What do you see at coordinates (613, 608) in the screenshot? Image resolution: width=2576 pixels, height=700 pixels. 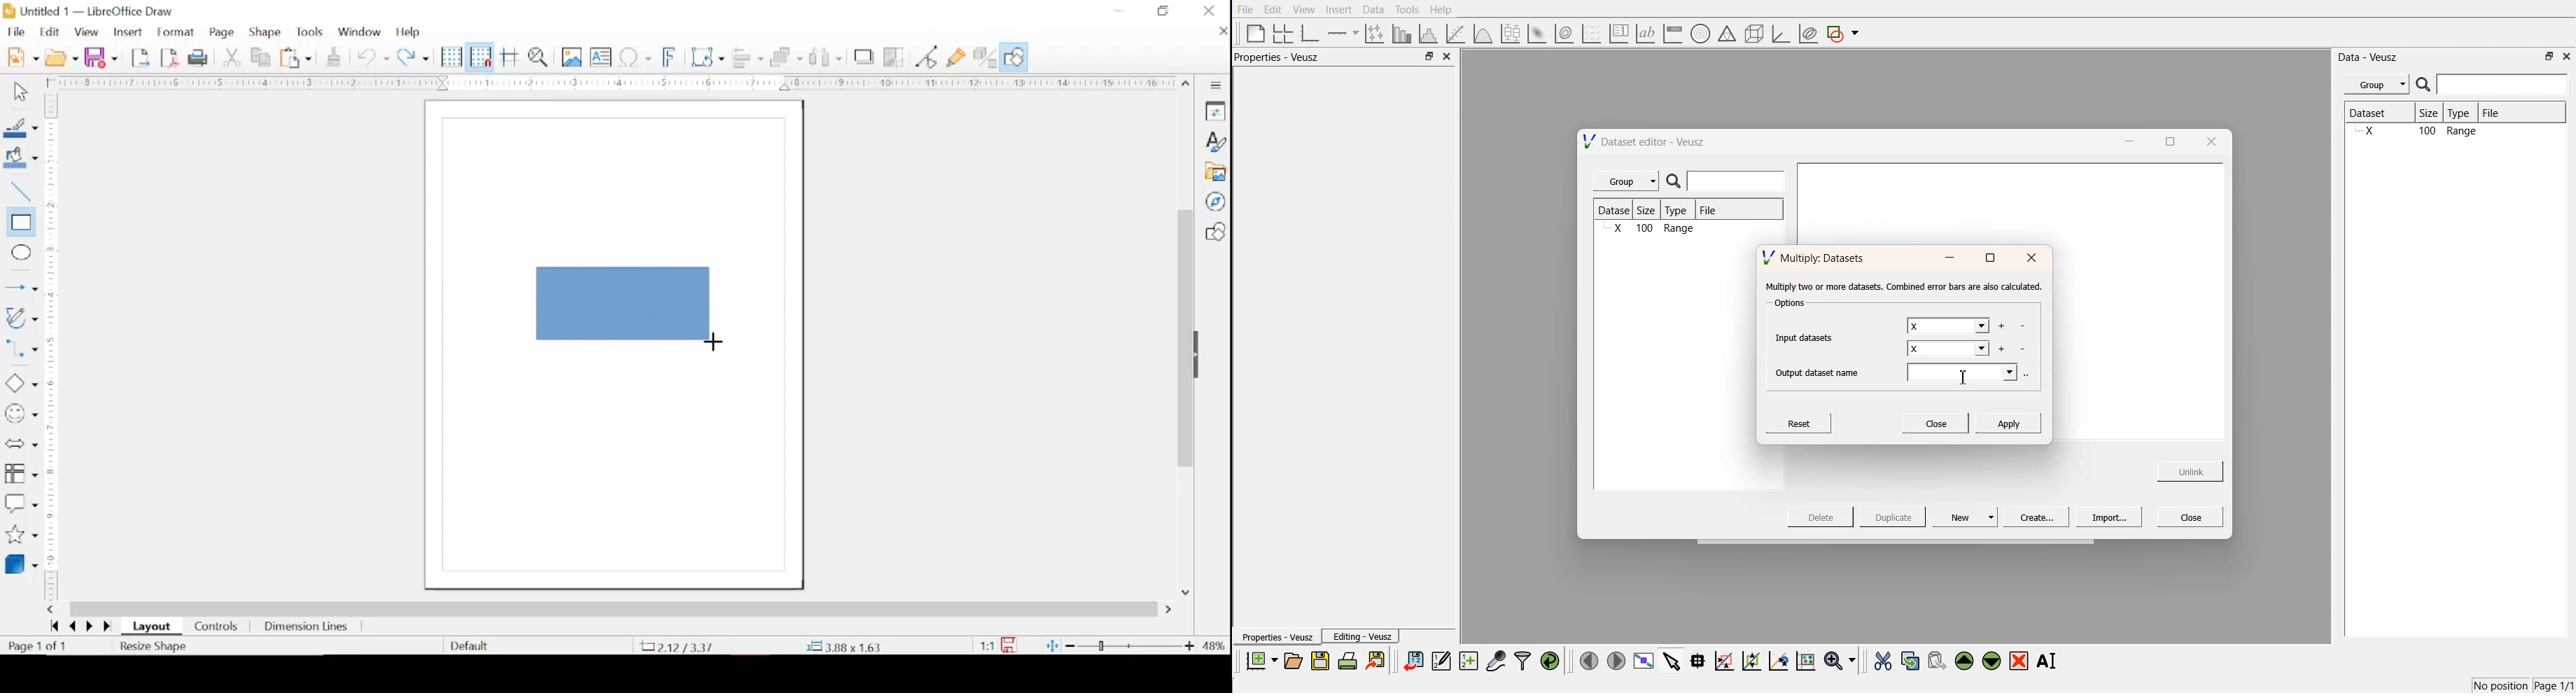 I see `scroll box` at bounding box center [613, 608].